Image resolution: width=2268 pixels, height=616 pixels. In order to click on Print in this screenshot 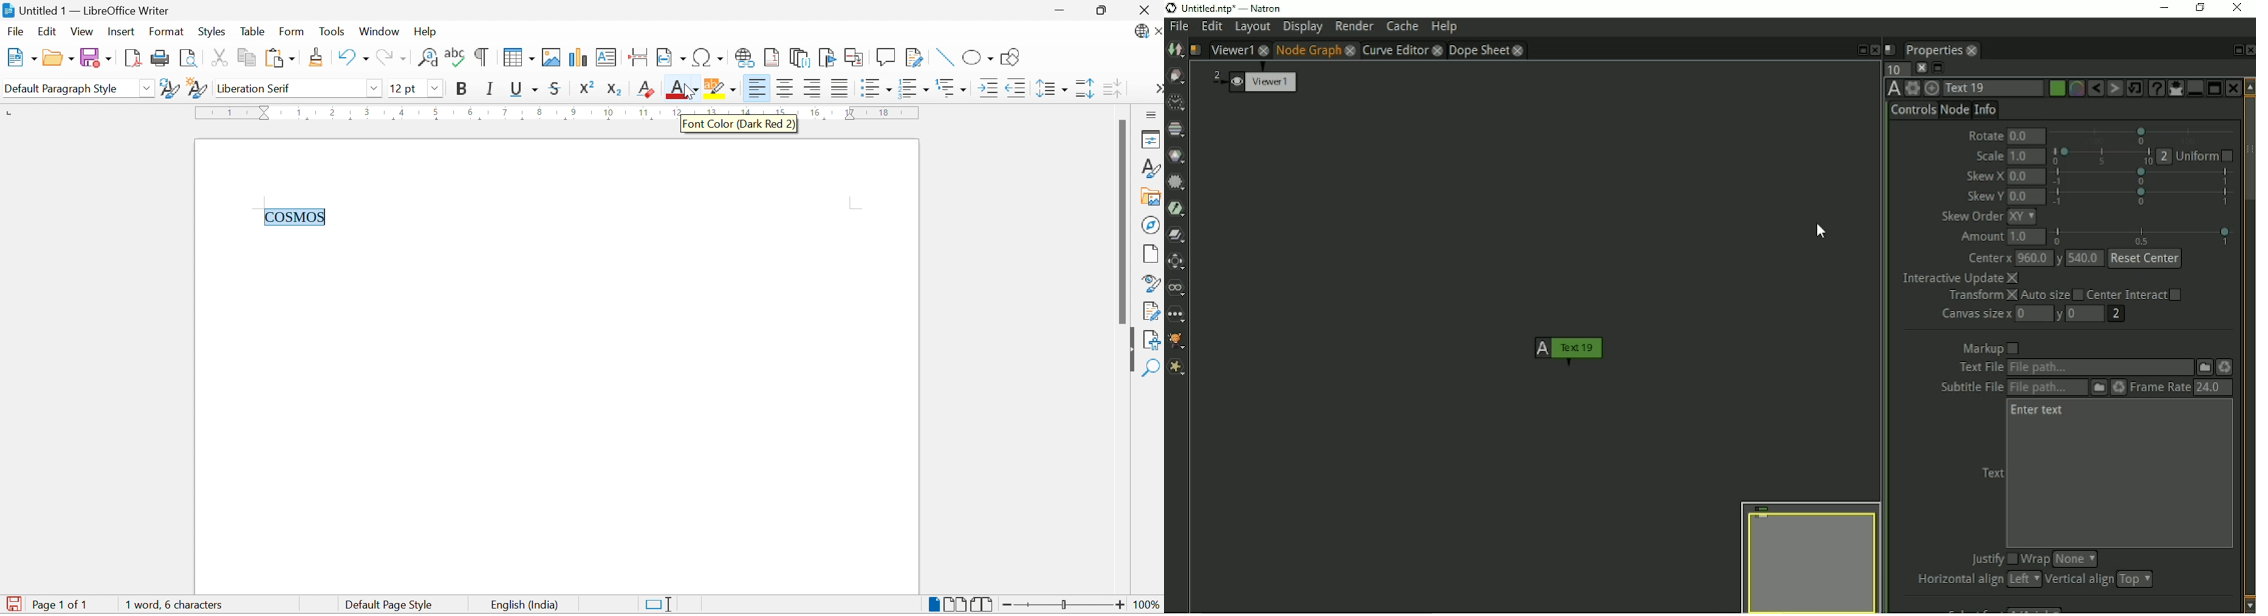, I will do `click(159, 58)`.